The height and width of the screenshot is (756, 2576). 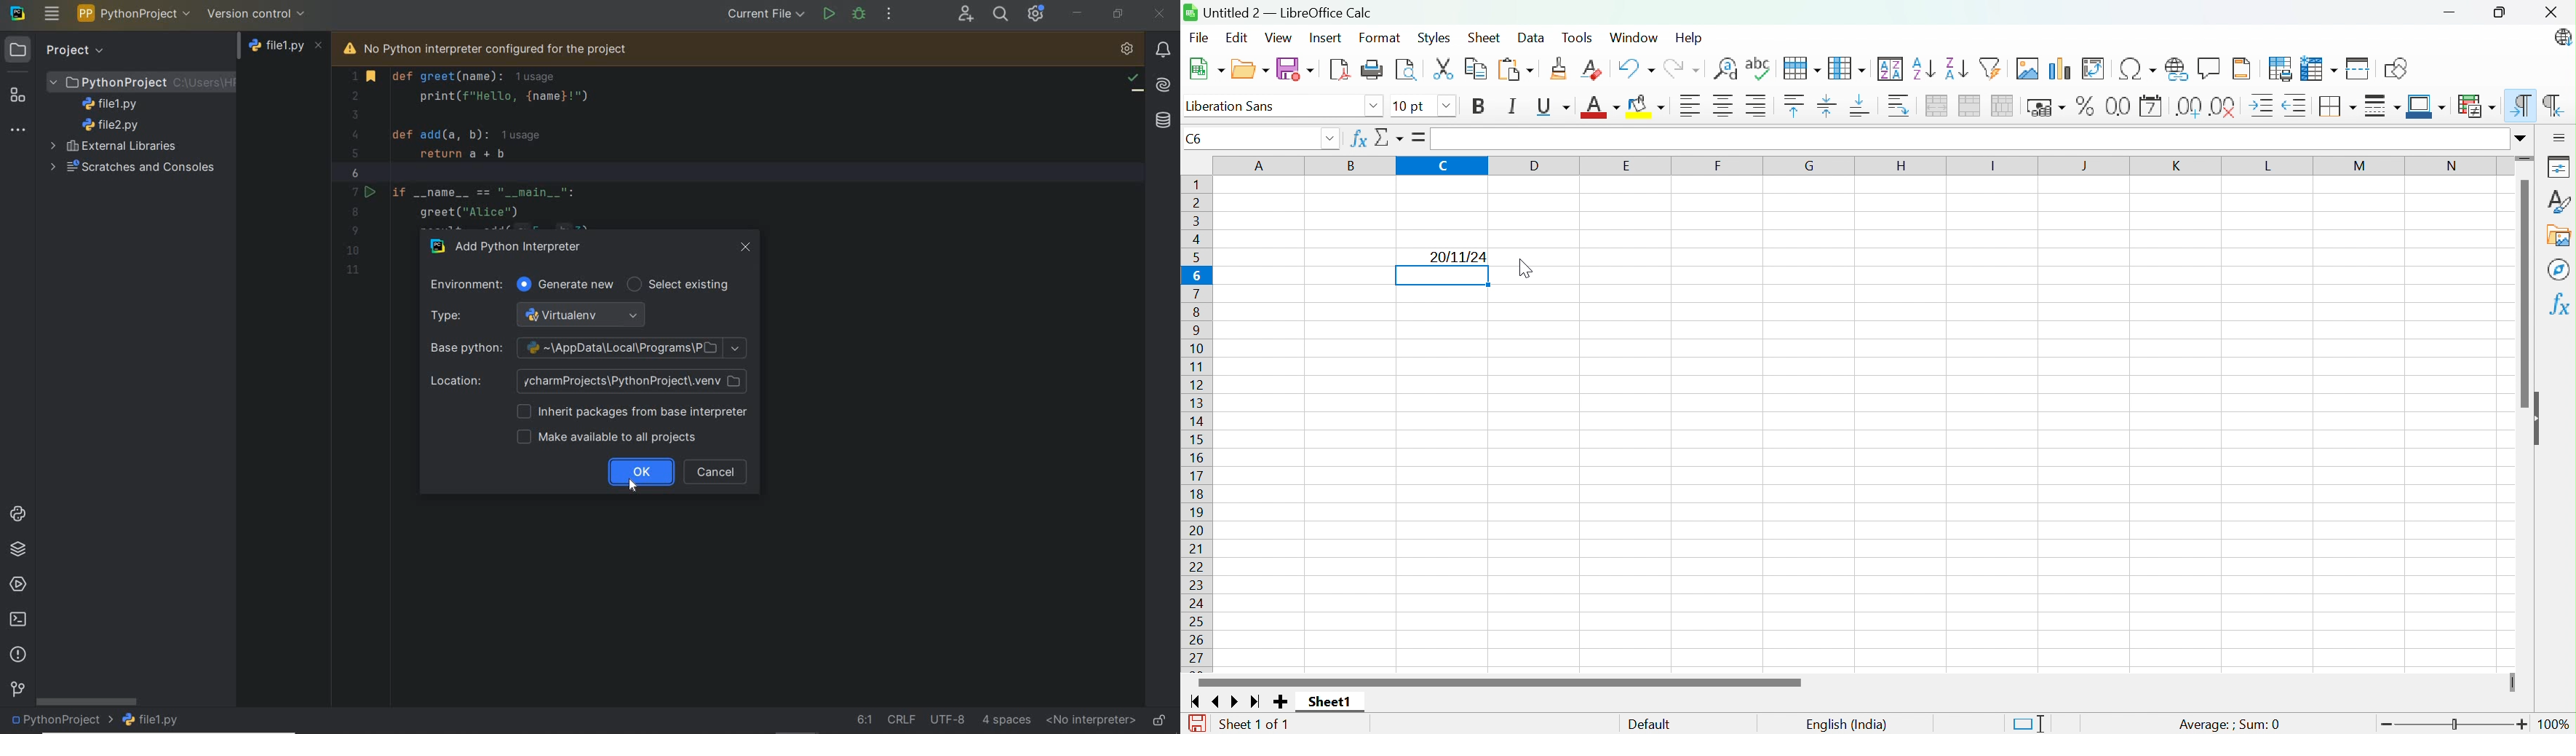 I want to click on Align left, so click(x=1693, y=106).